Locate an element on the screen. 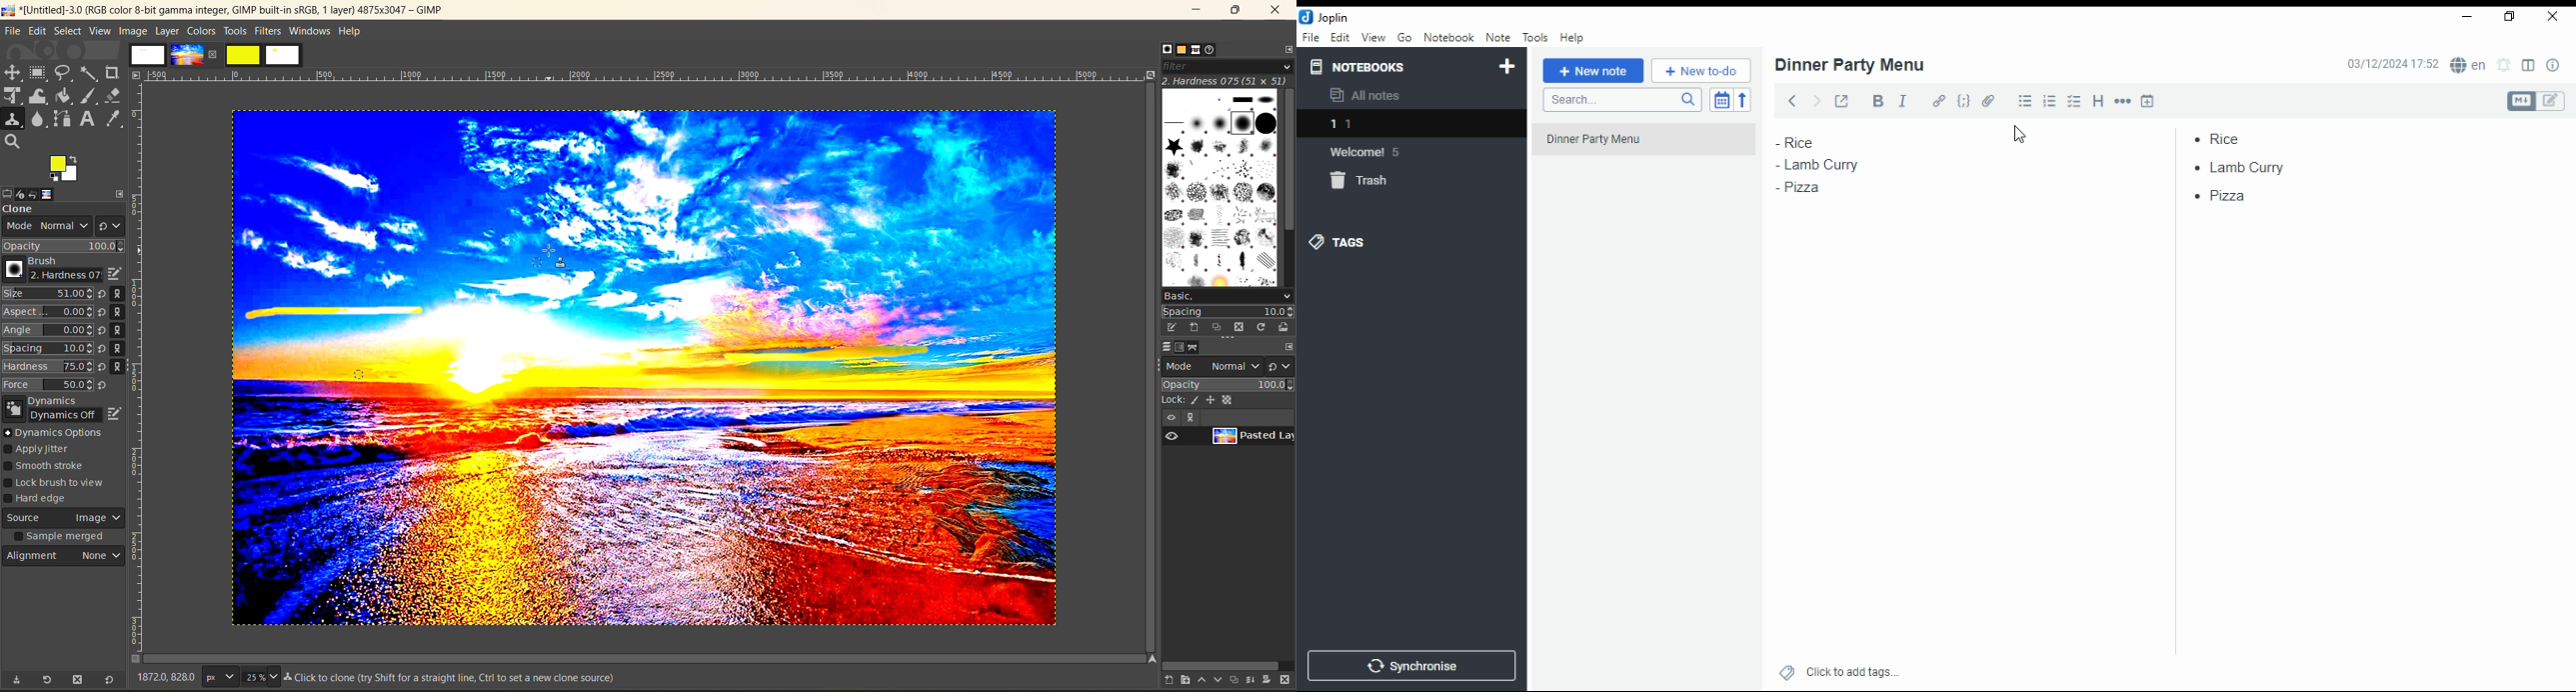 The height and width of the screenshot is (700, 2576). forward is located at coordinates (1815, 98).